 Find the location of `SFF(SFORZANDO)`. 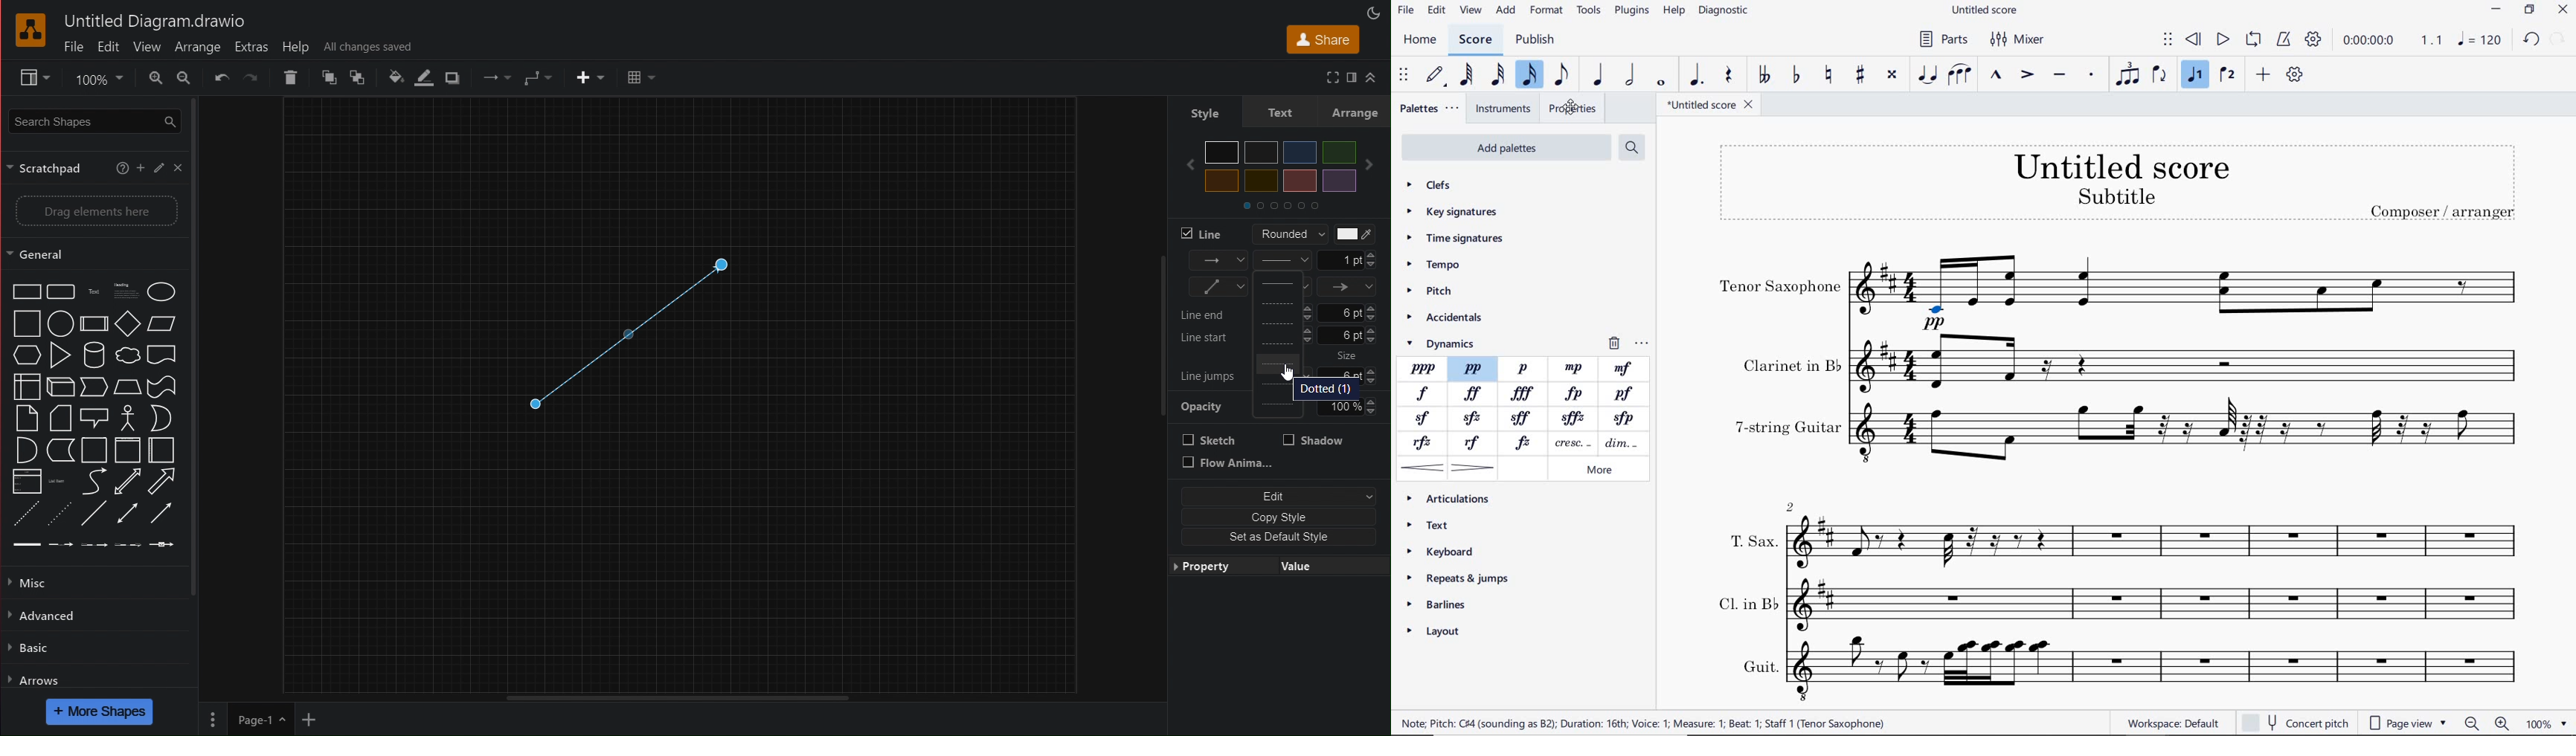

SFF(SFORZANDO) is located at coordinates (1524, 417).